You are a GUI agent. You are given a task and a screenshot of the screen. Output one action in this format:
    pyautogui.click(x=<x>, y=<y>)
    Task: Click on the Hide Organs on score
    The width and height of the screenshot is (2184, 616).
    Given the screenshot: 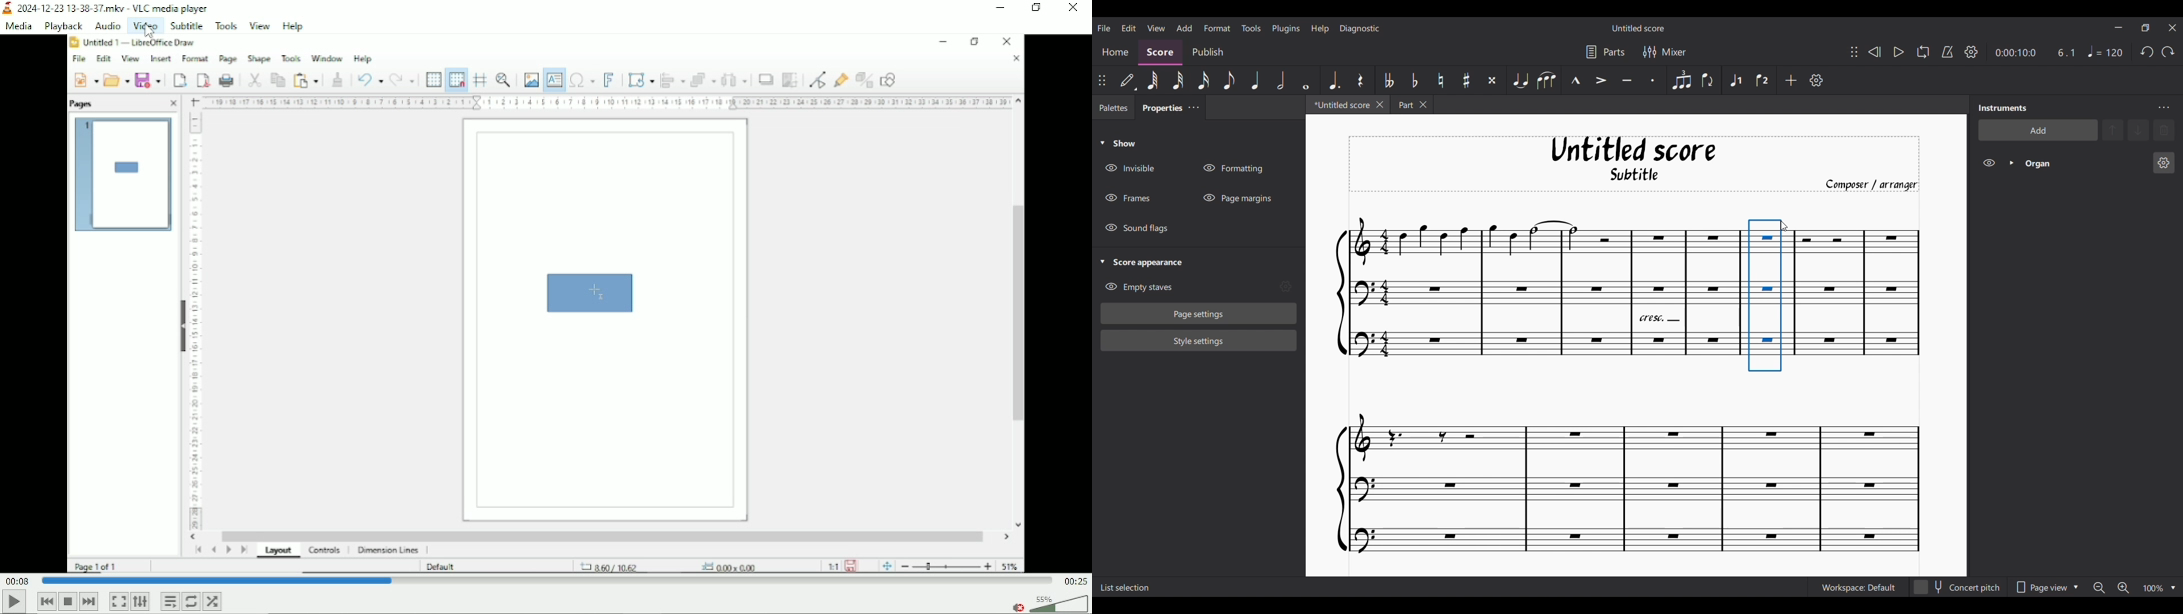 What is the action you would take?
    pyautogui.click(x=1989, y=163)
    